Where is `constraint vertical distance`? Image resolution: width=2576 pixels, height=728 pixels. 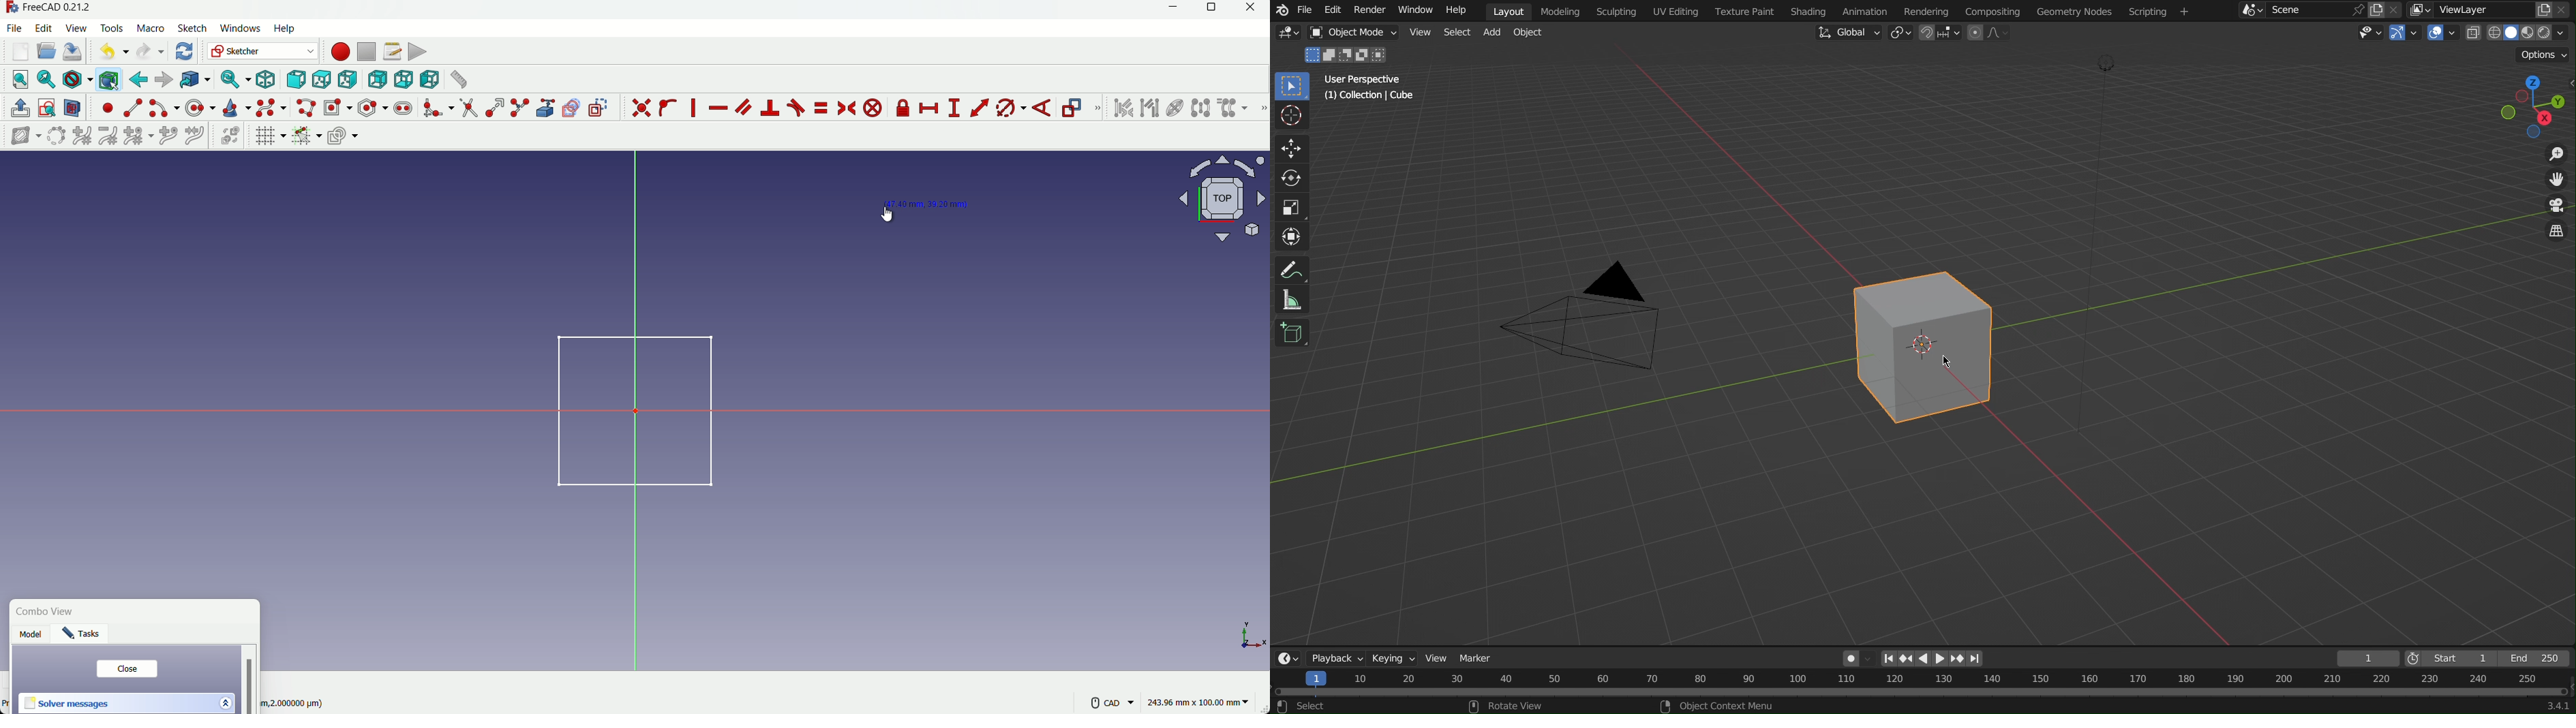
constraint vertical distance is located at coordinates (954, 108).